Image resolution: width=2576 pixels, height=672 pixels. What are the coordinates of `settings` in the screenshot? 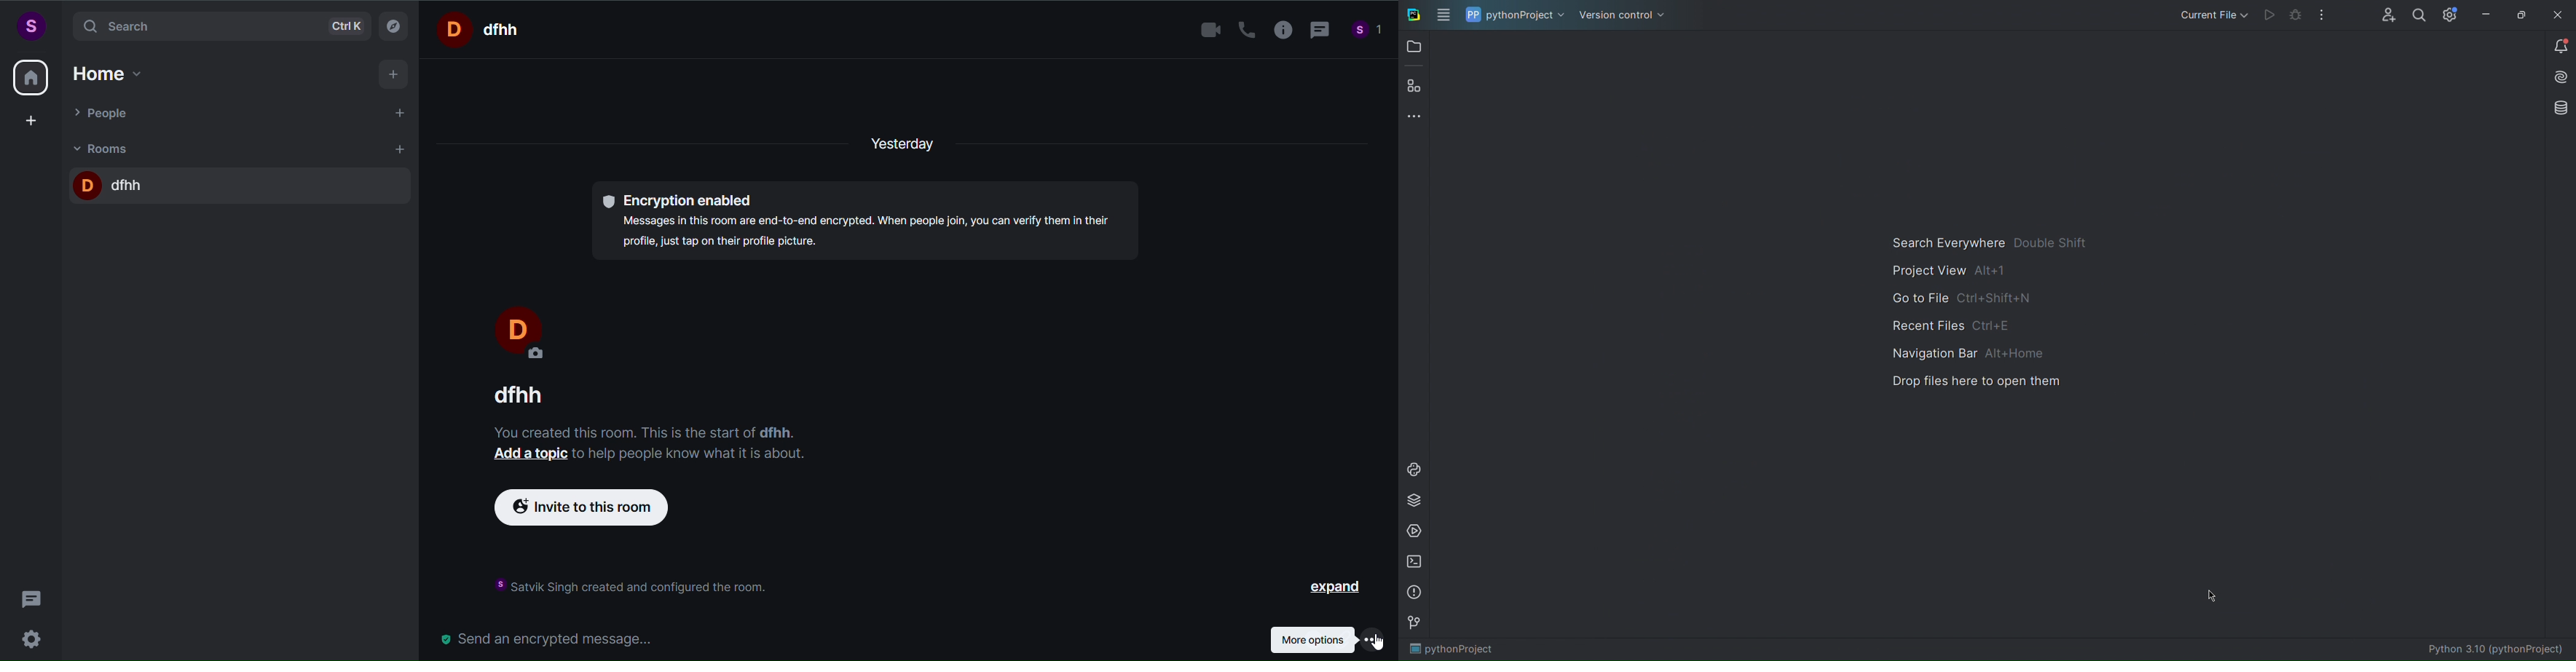 It's located at (35, 637).